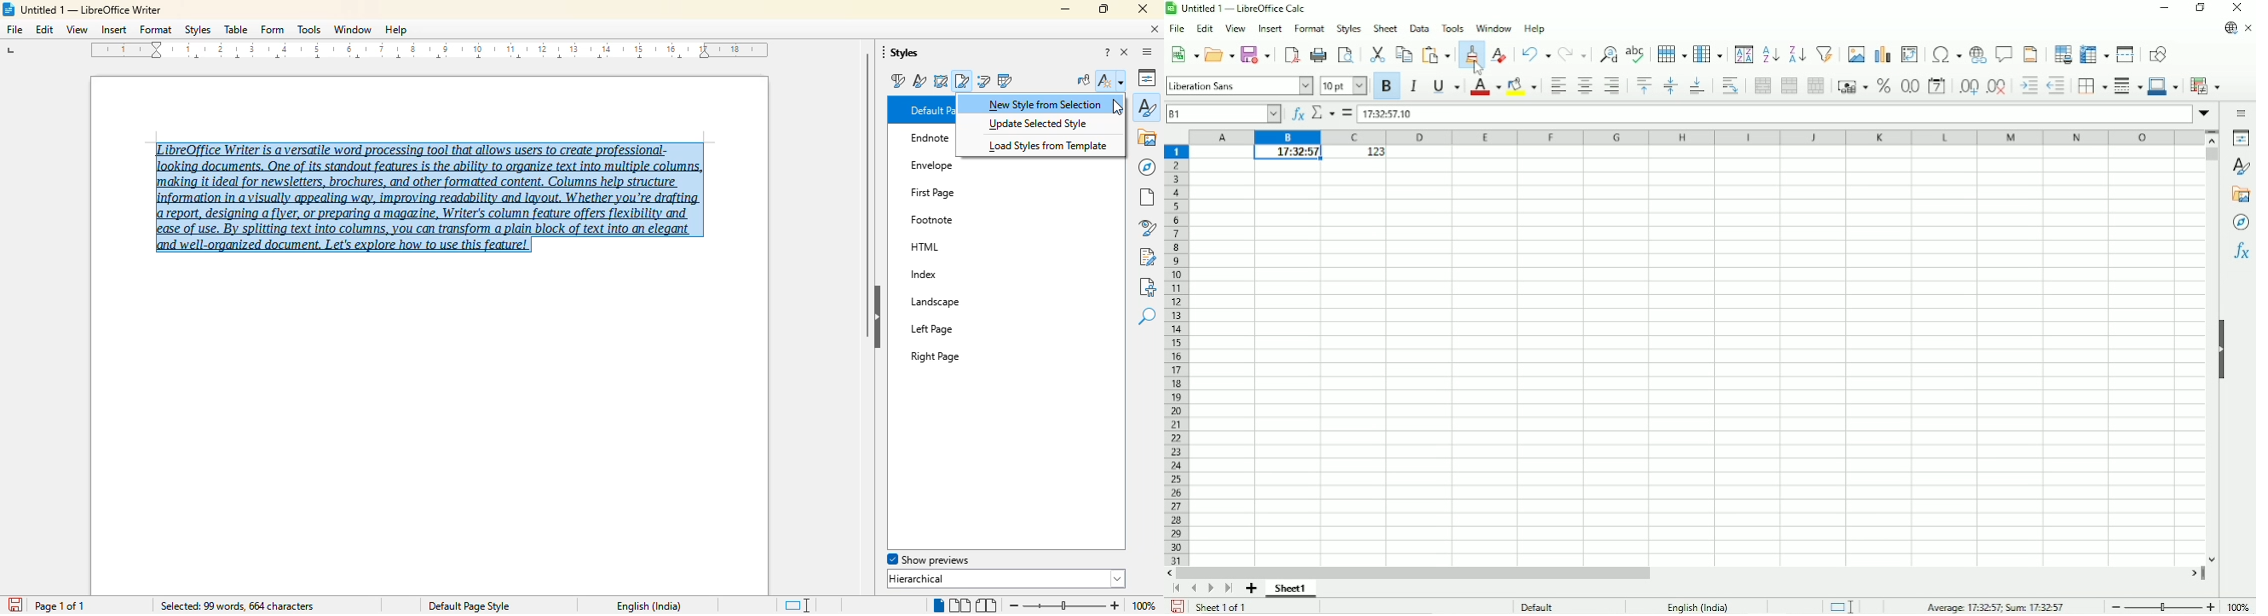  Describe the element at coordinates (1005, 80) in the screenshot. I see `table styles` at that location.